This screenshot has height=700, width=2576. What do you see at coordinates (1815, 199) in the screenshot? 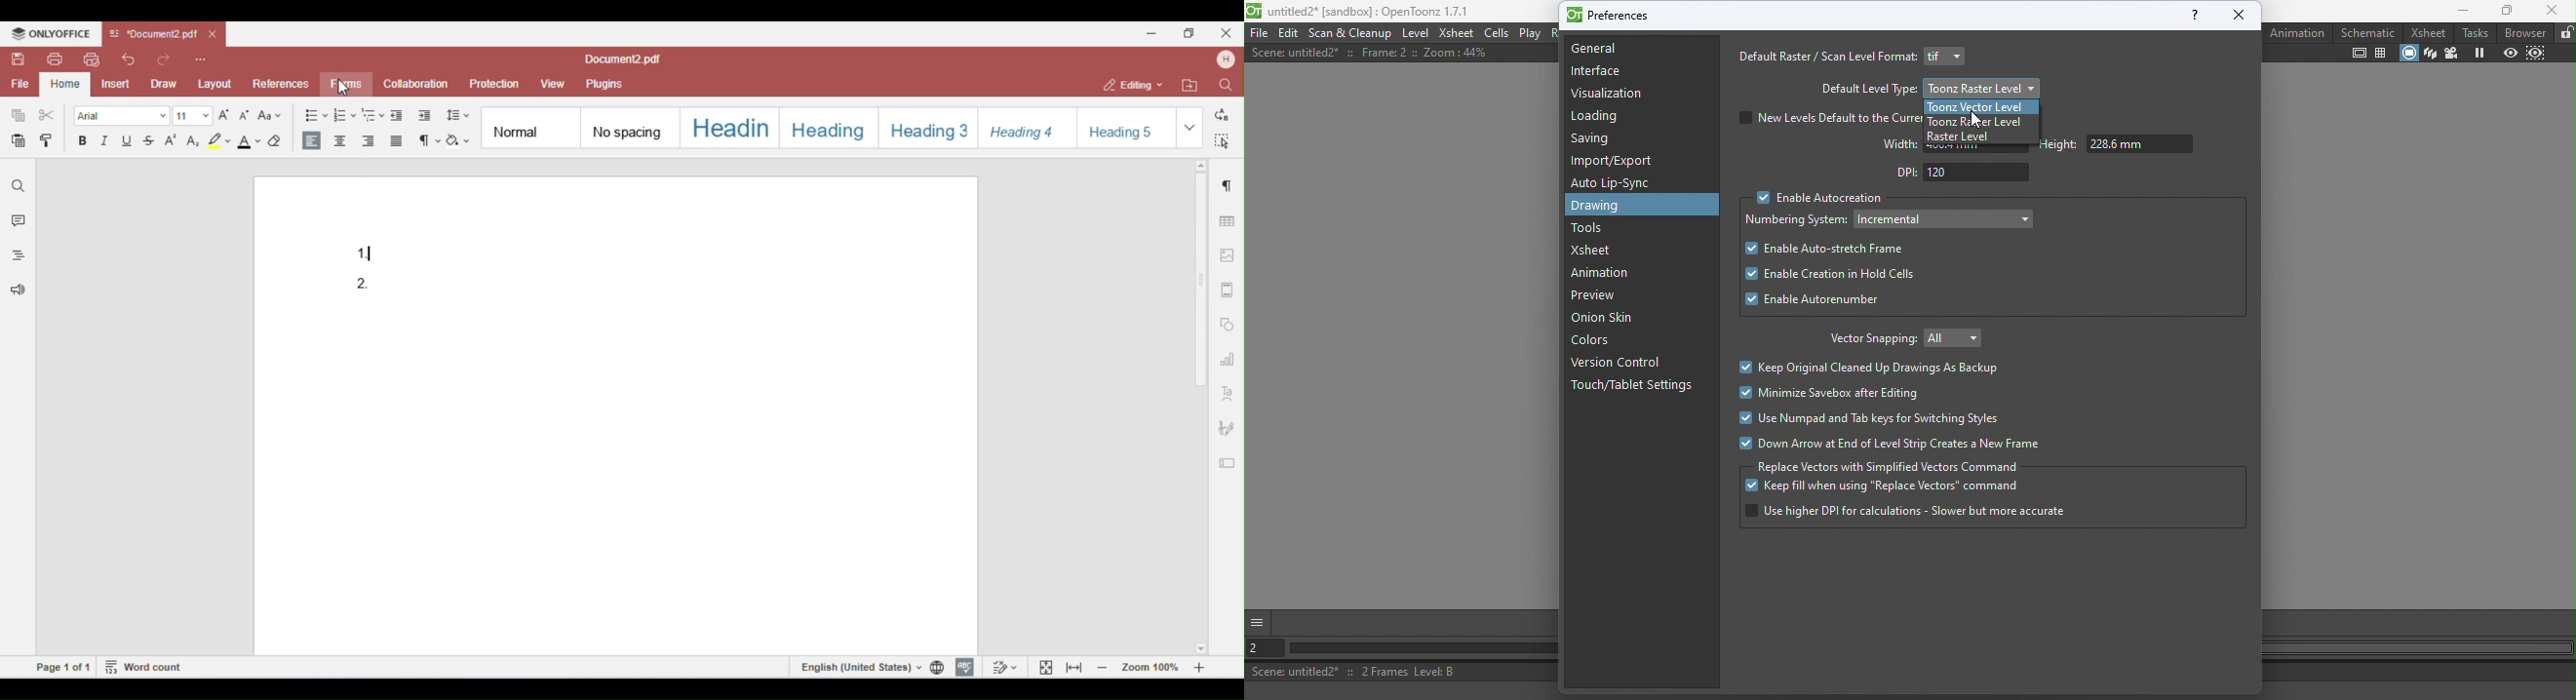
I see `Enable Autocreation` at bounding box center [1815, 199].